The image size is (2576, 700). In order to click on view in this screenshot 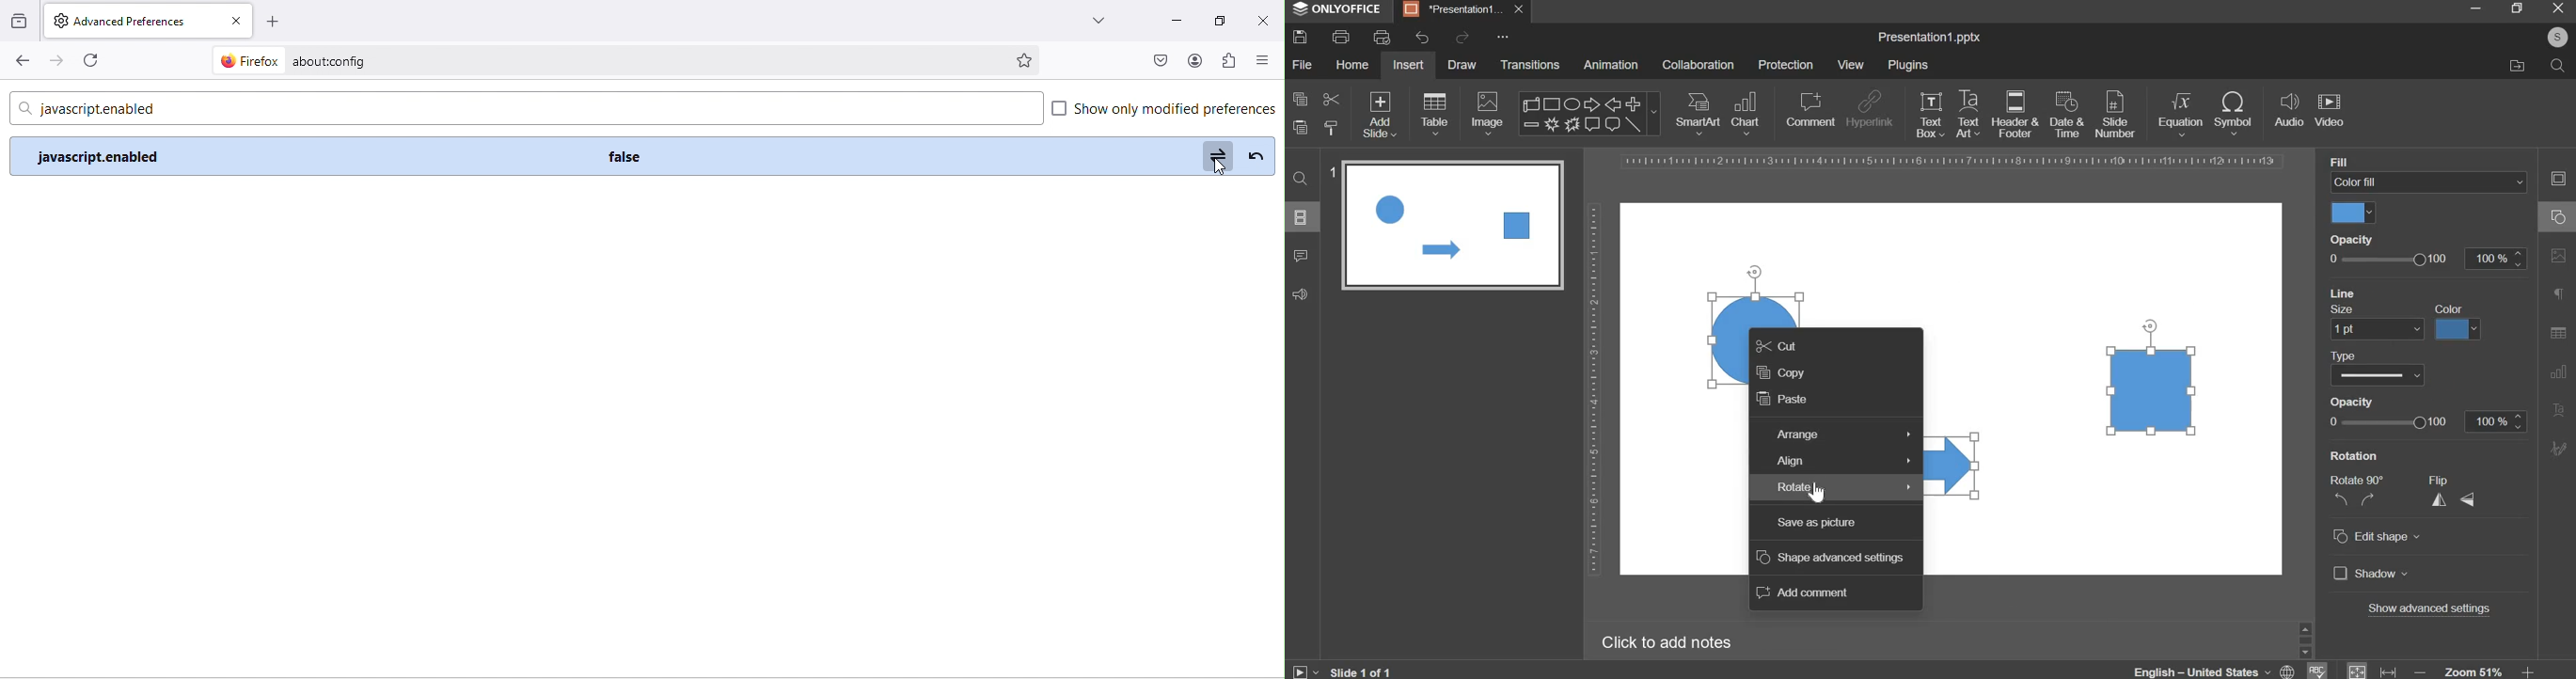, I will do `click(1850, 64)`.